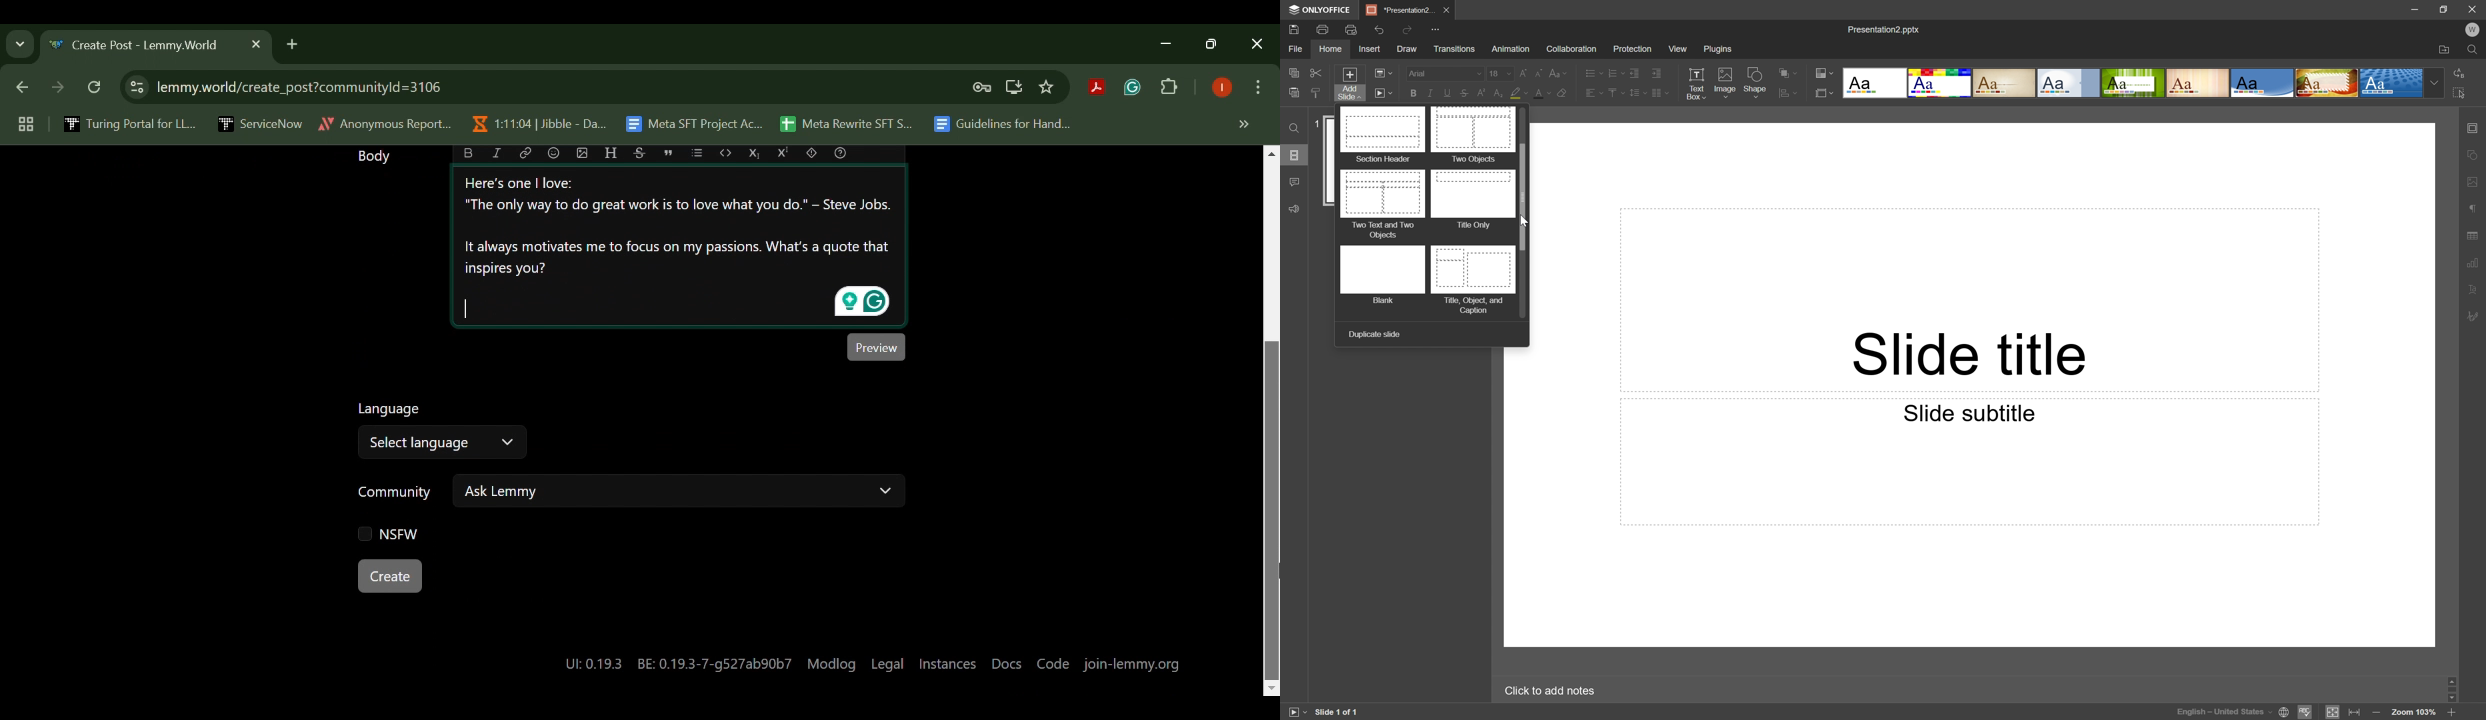  What do you see at coordinates (1399, 9) in the screenshot?
I see `*Presentation2...` at bounding box center [1399, 9].